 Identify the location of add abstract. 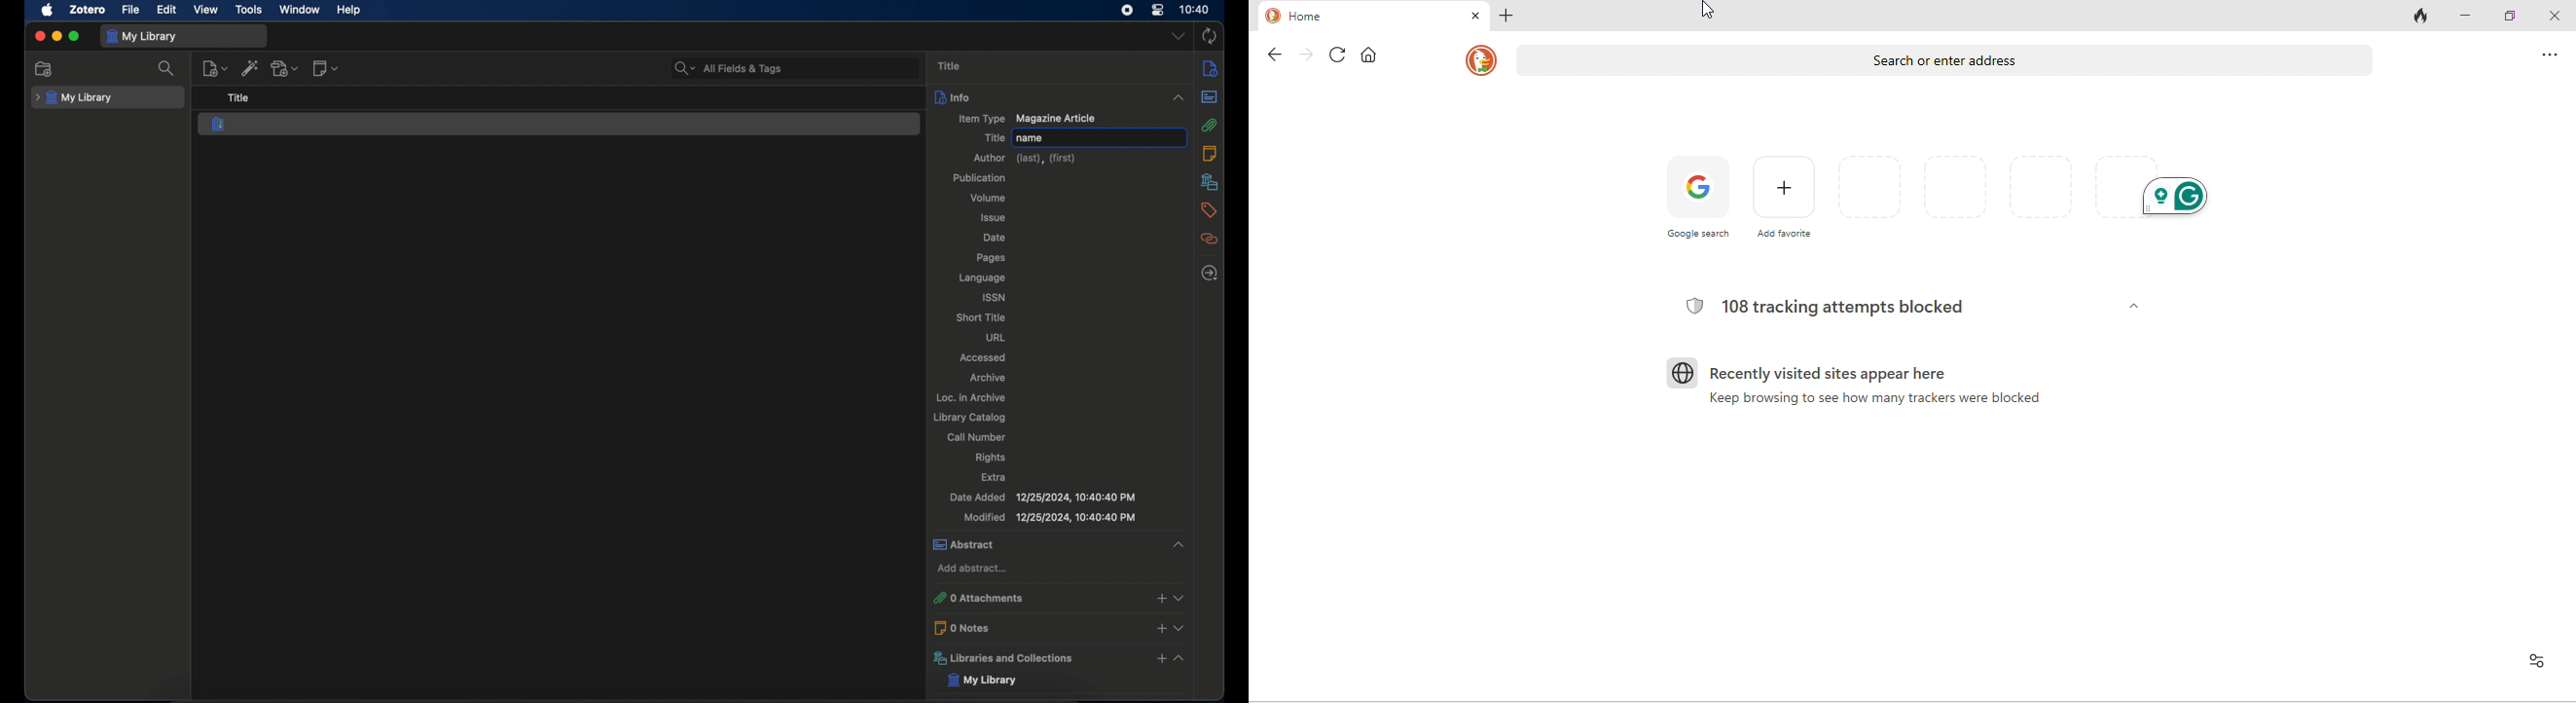
(973, 568).